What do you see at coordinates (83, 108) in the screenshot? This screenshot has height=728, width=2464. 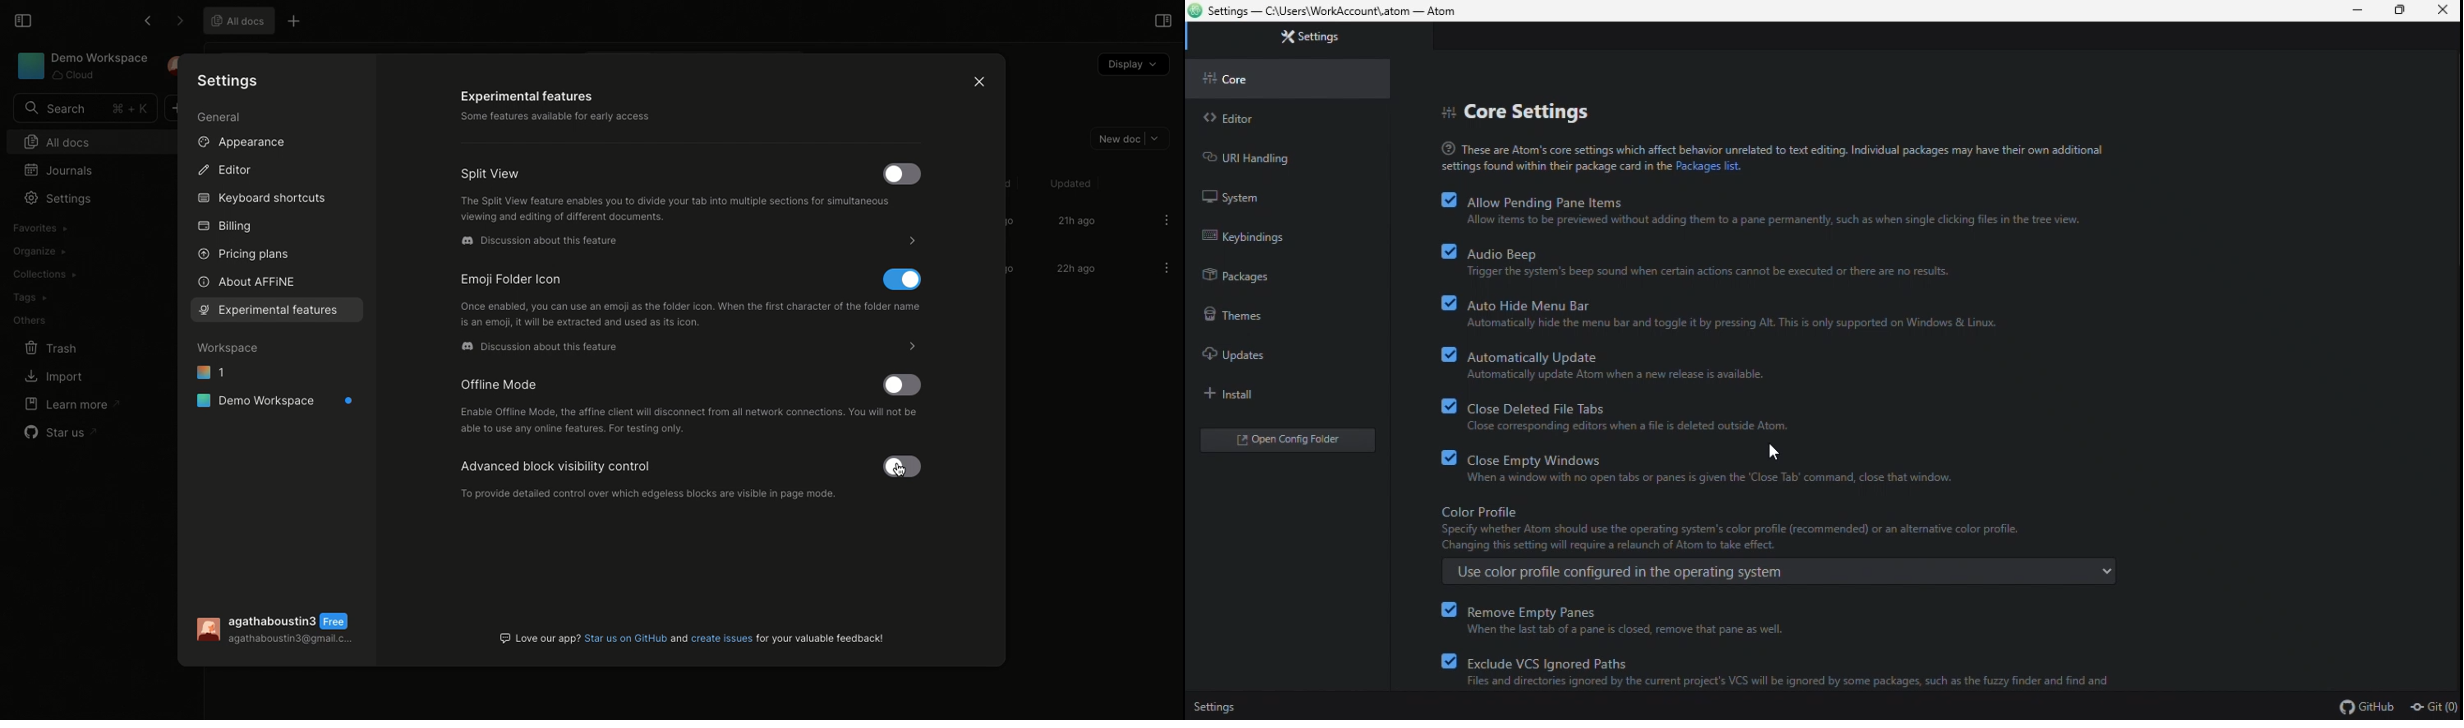 I see `Search bar` at bounding box center [83, 108].